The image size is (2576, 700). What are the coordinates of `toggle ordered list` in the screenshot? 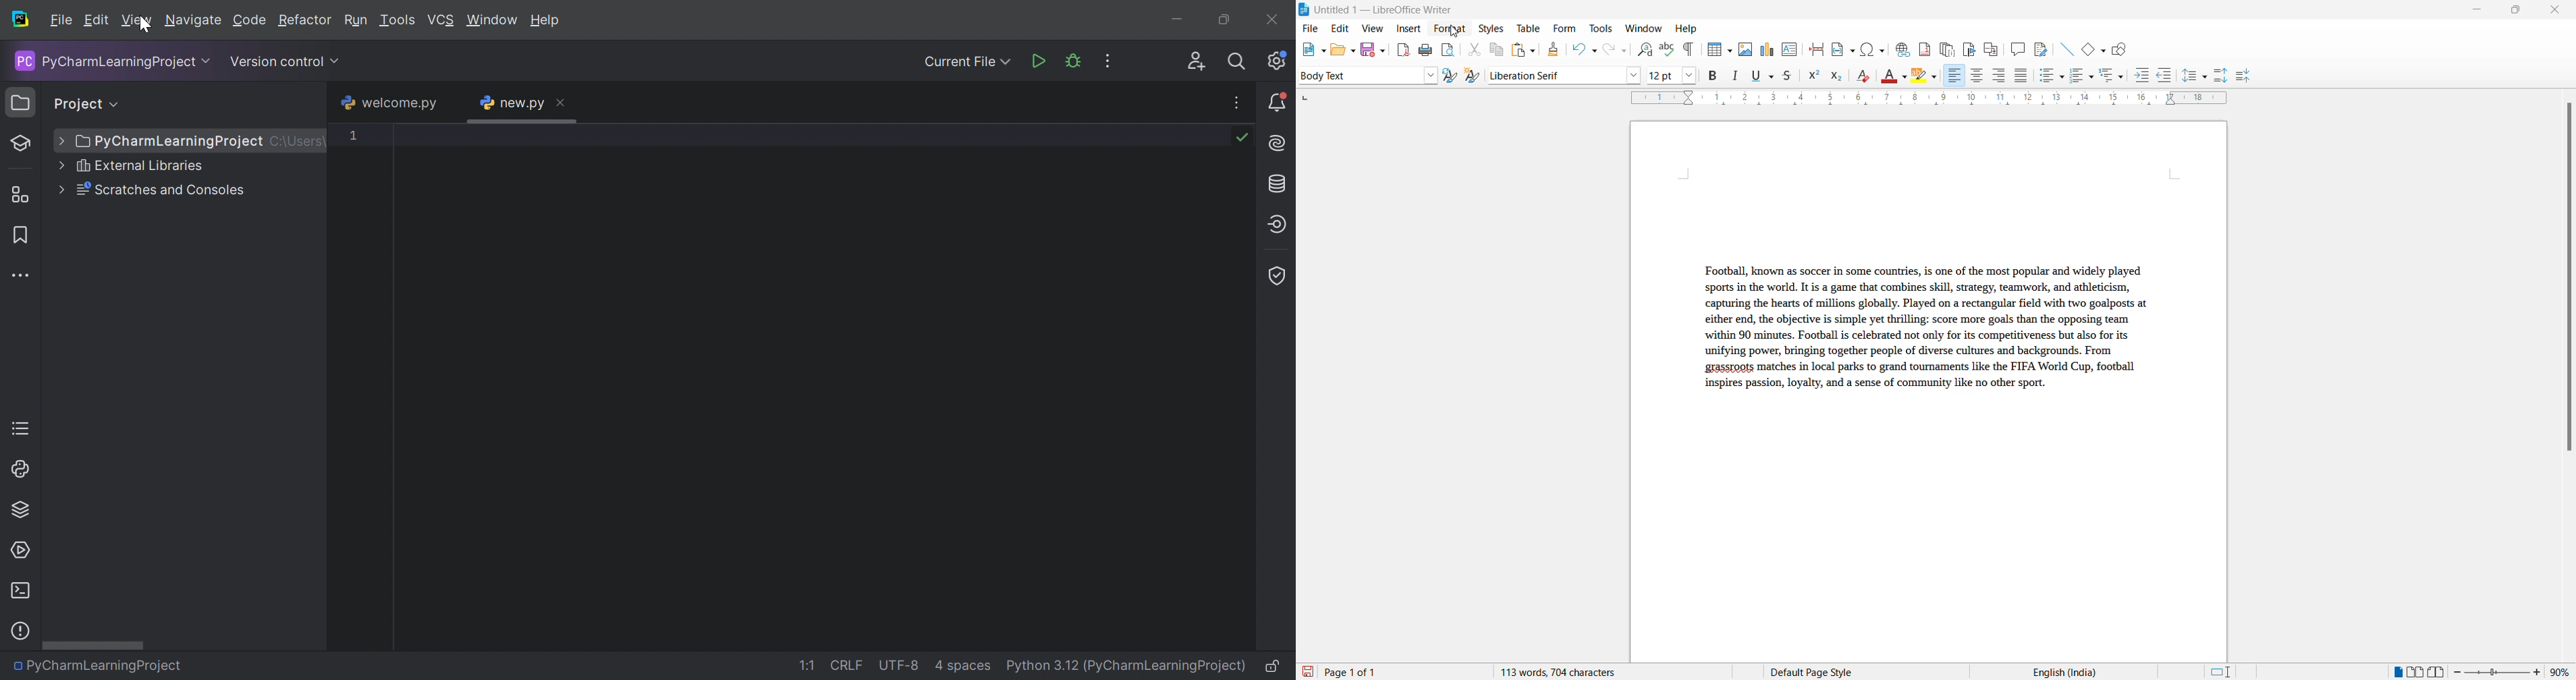 It's located at (2083, 76).